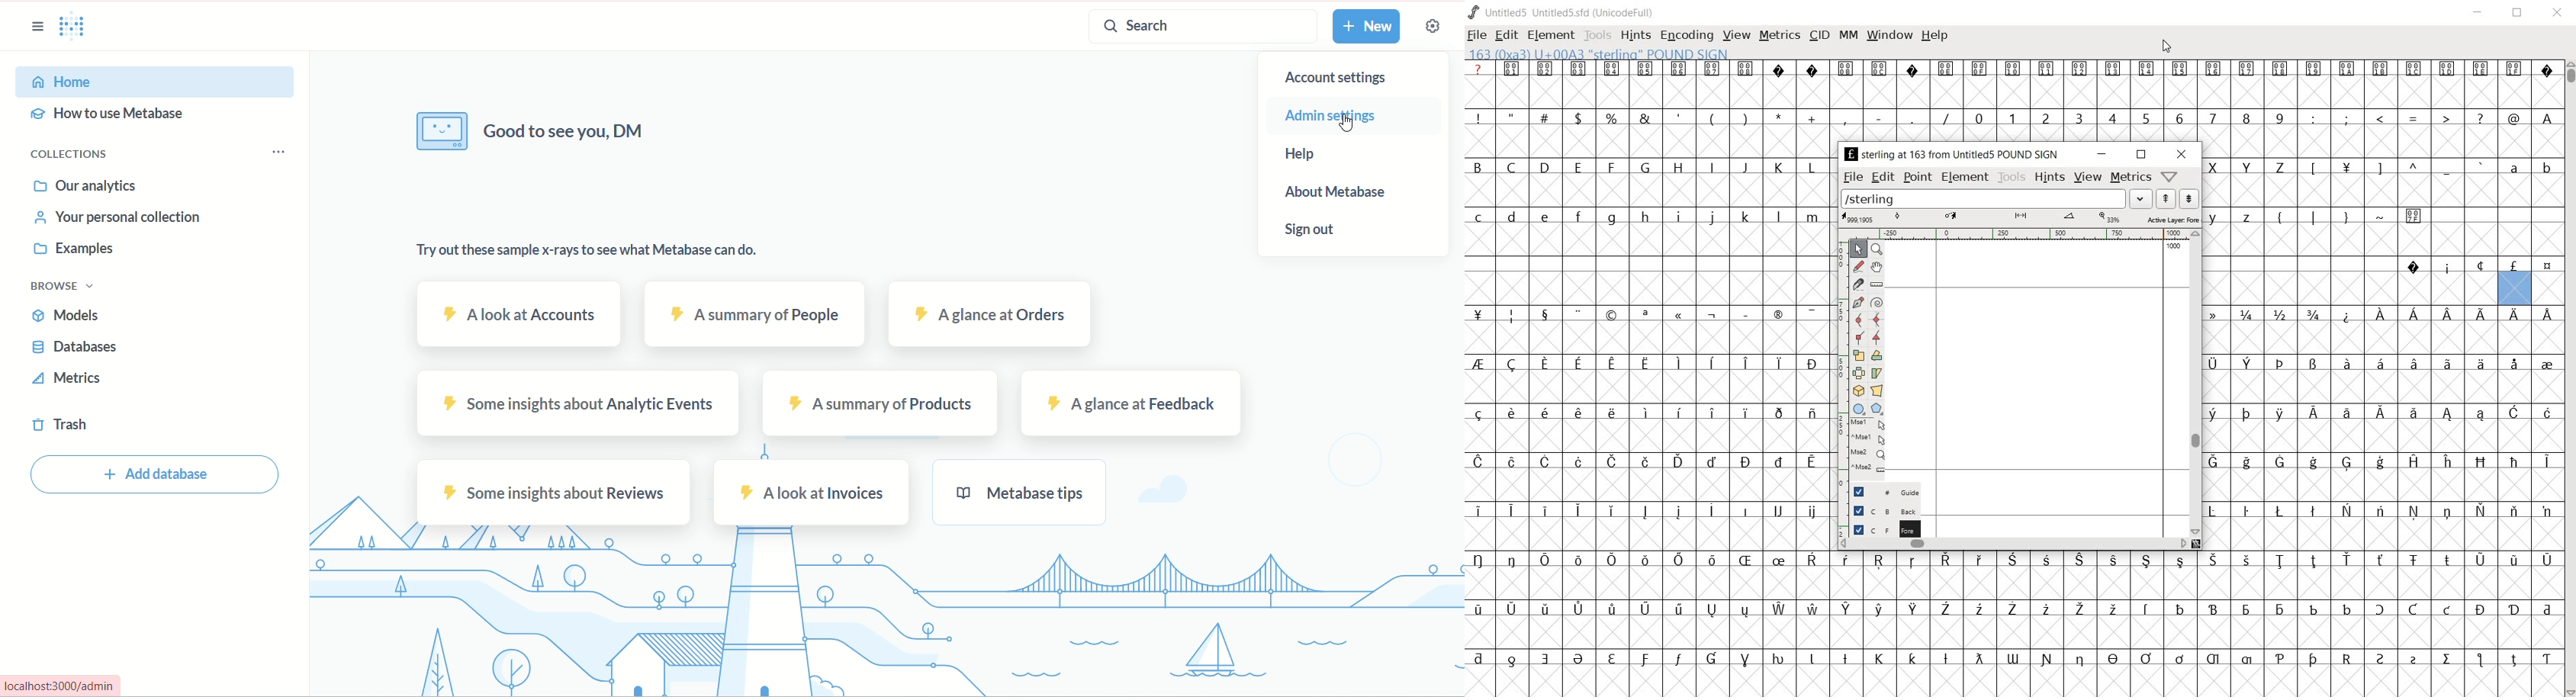 This screenshot has width=2576, height=700. Describe the element at coordinates (2080, 660) in the screenshot. I see `Symbol` at that location.